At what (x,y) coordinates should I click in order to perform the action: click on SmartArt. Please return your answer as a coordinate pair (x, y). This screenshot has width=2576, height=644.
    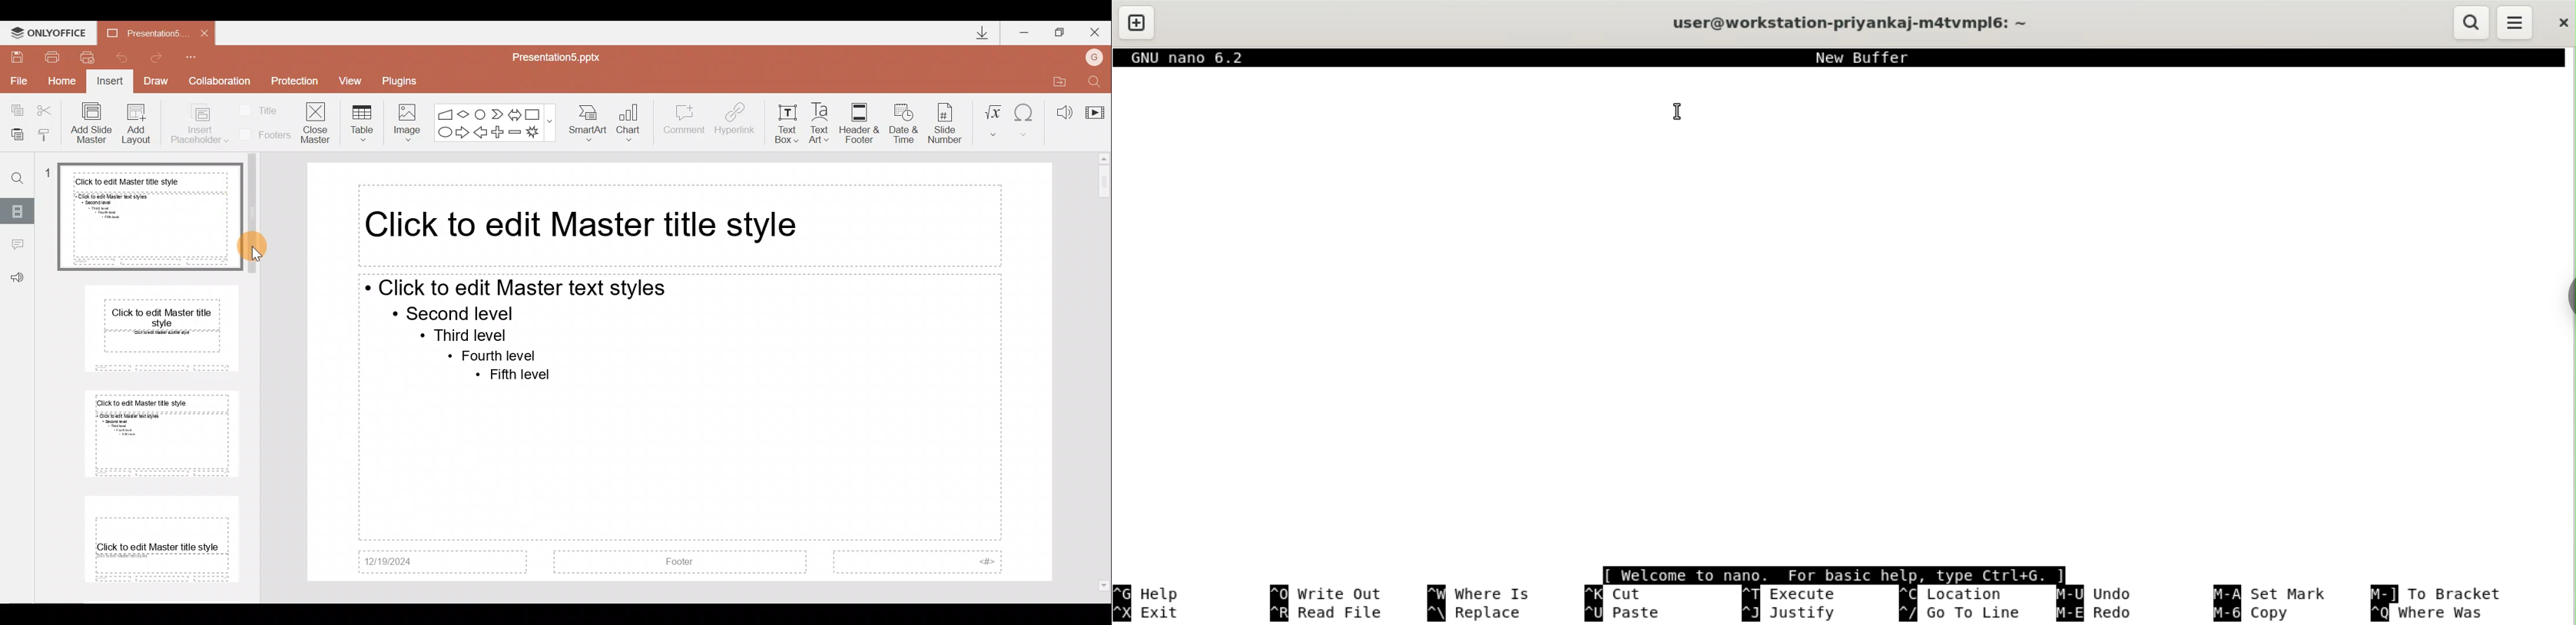
    Looking at the image, I should click on (590, 124).